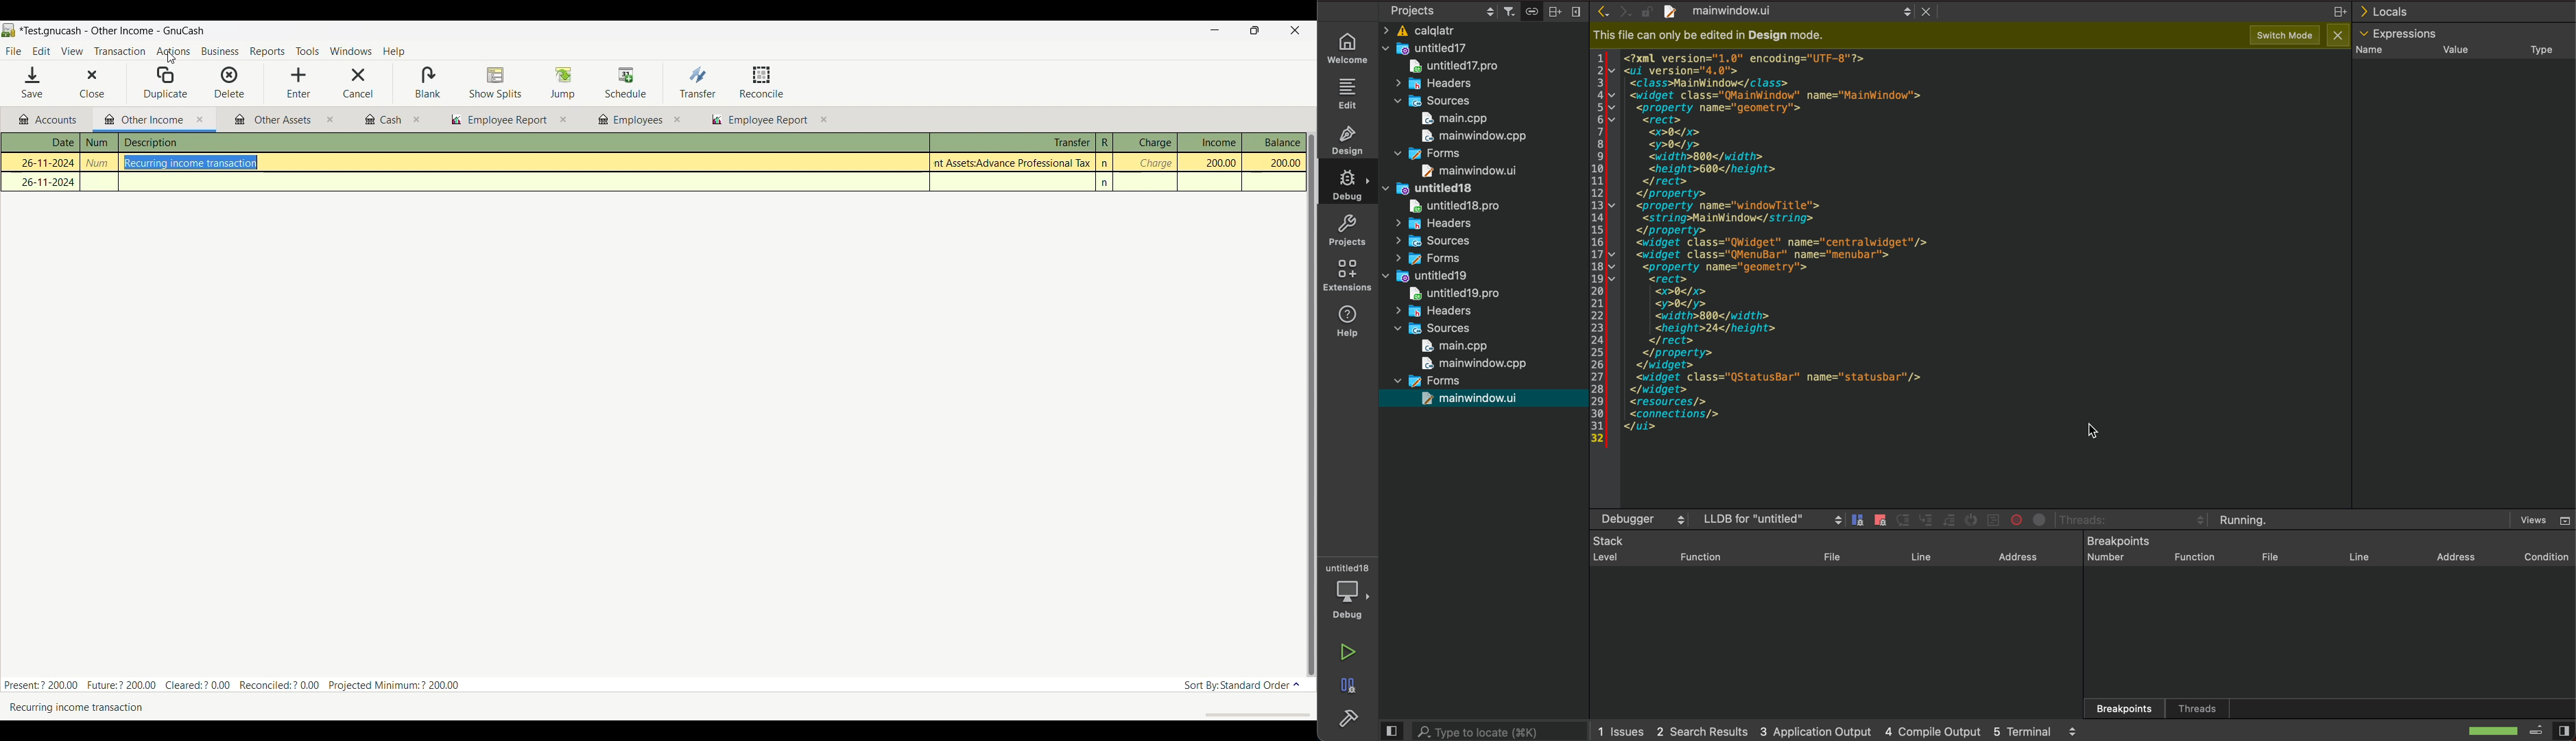 This screenshot has height=756, width=2576. What do you see at coordinates (196, 163) in the screenshot?
I see `Recurring income transaction` at bounding box center [196, 163].